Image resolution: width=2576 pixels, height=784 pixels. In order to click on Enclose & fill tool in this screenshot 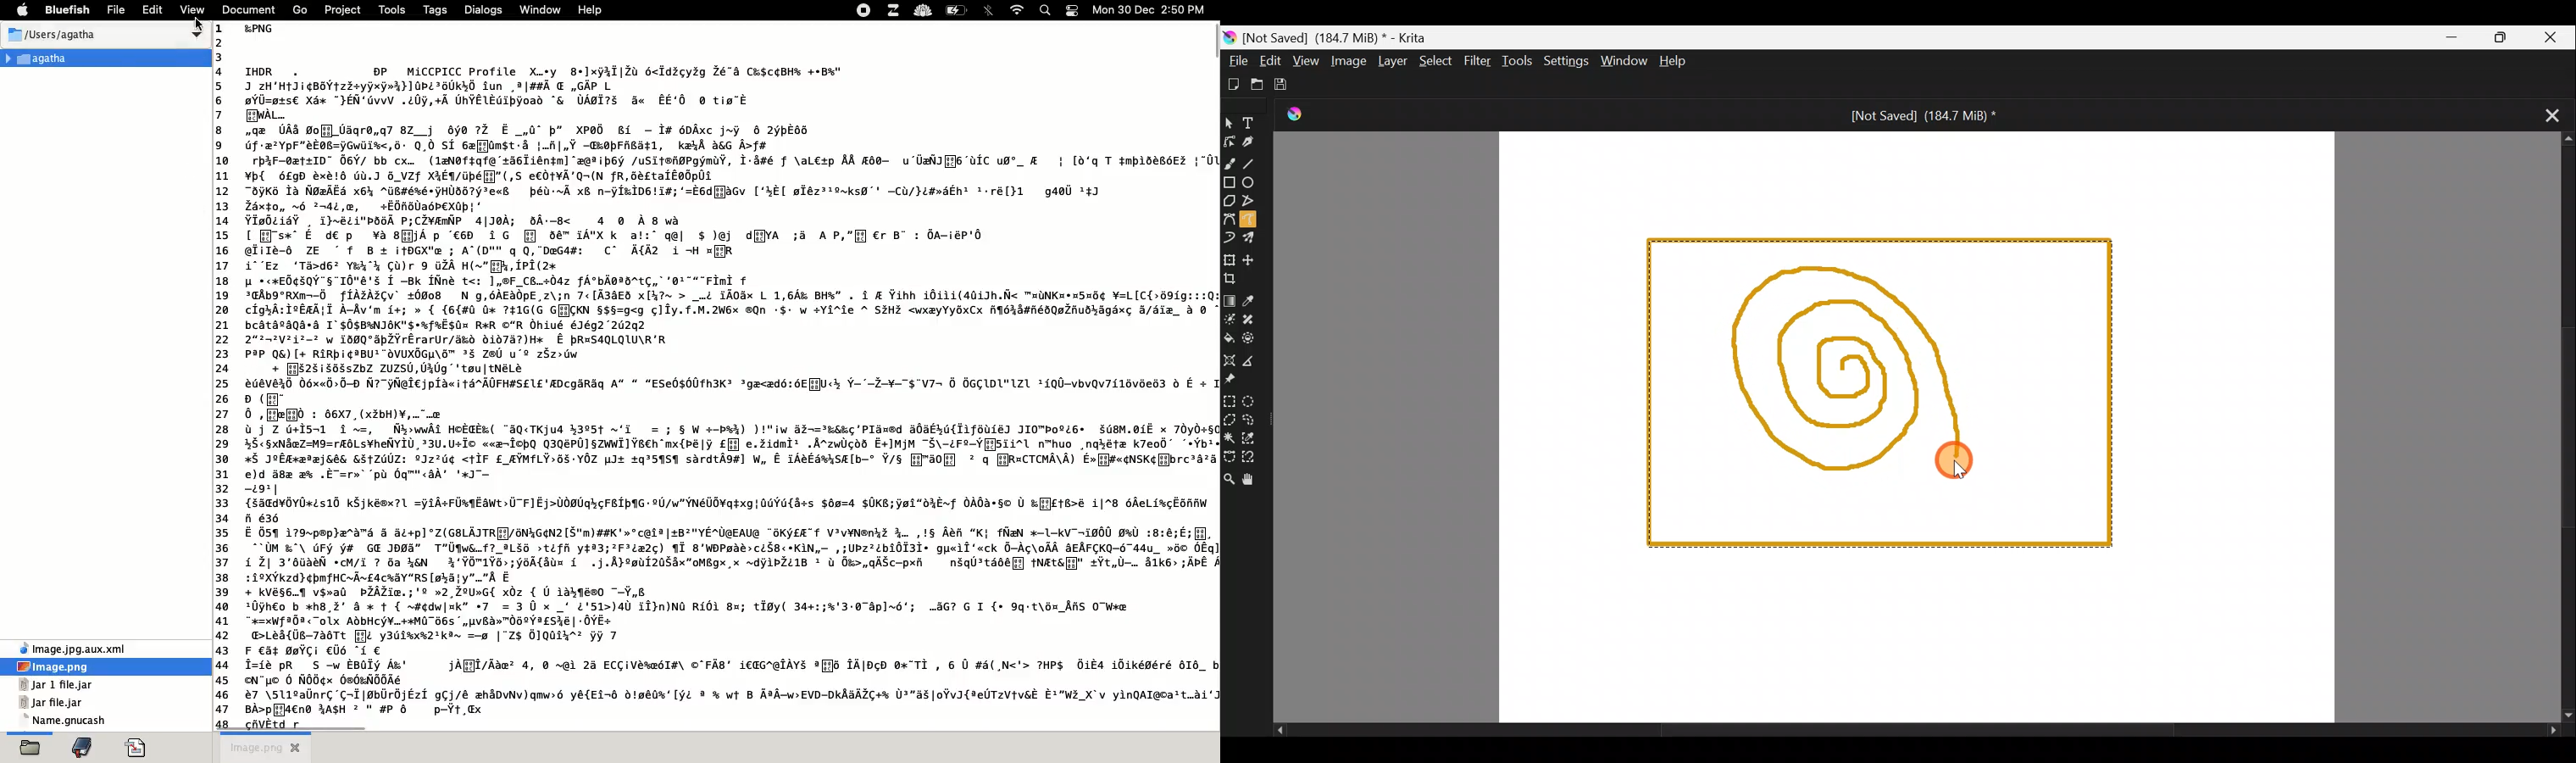, I will do `click(1251, 341)`.